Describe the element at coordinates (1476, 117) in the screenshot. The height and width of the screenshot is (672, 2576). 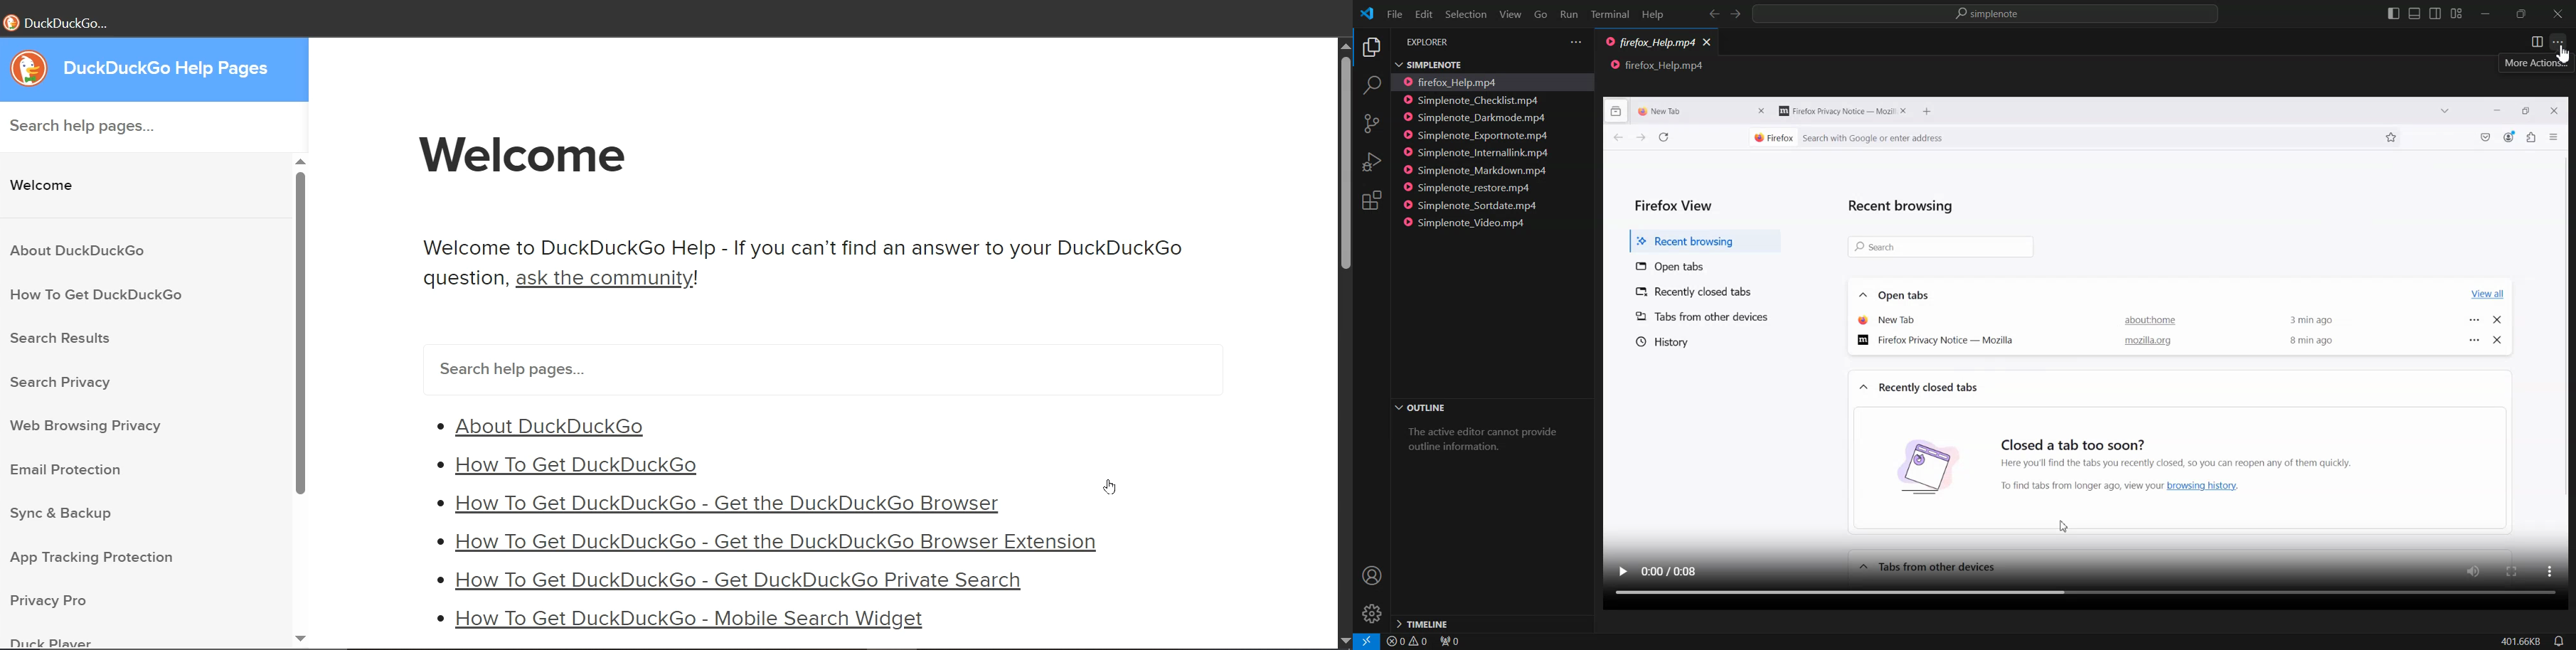
I see `Simplenote_Darkmode.mp4` at that location.